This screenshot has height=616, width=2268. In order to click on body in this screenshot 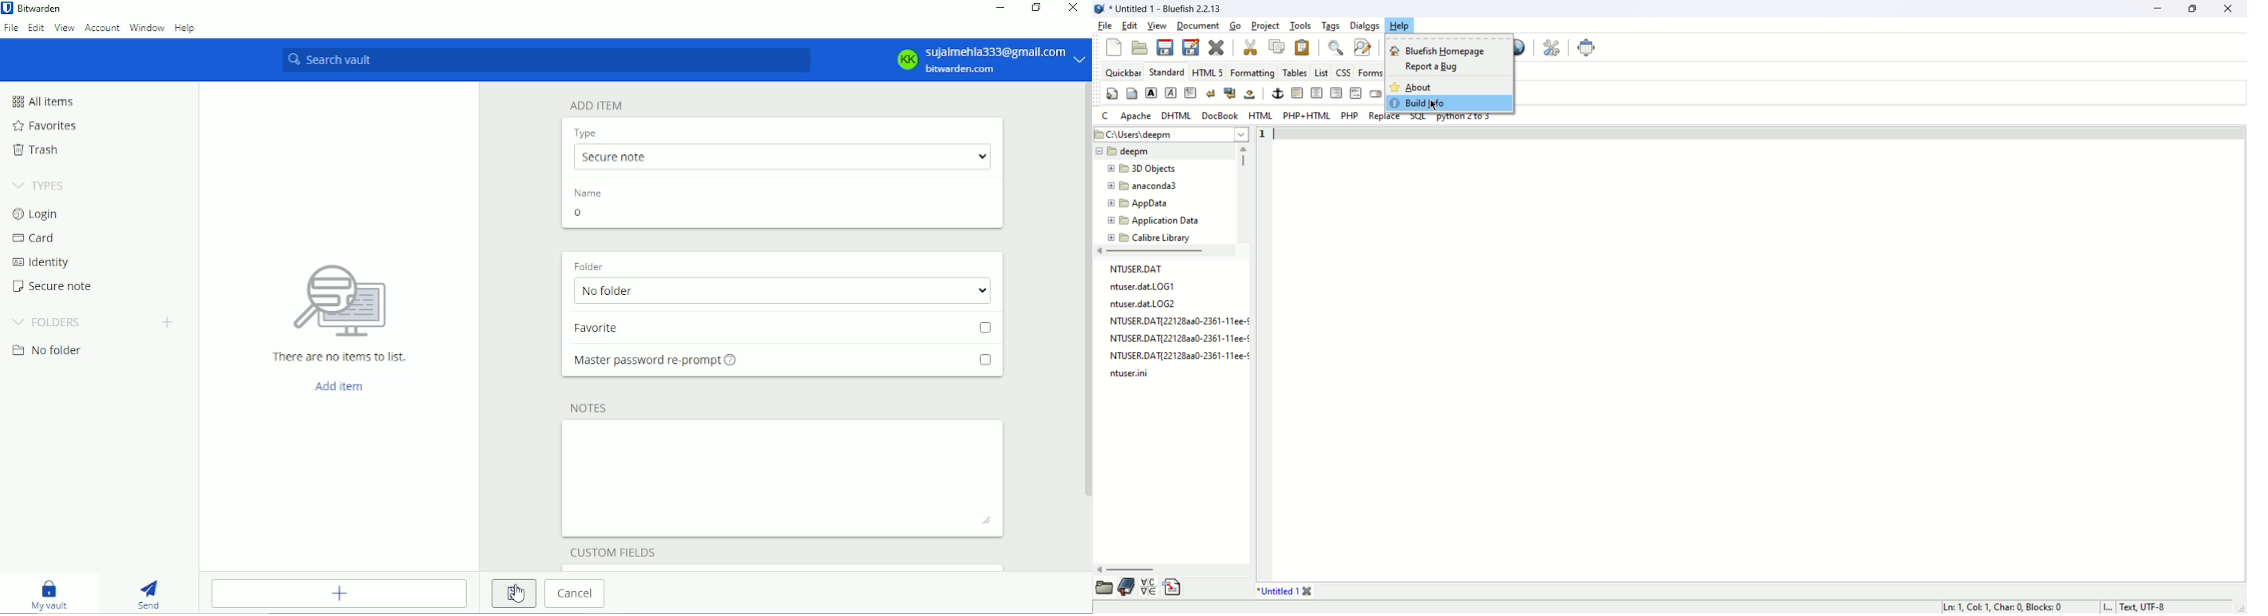, I will do `click(1134, 94)`.